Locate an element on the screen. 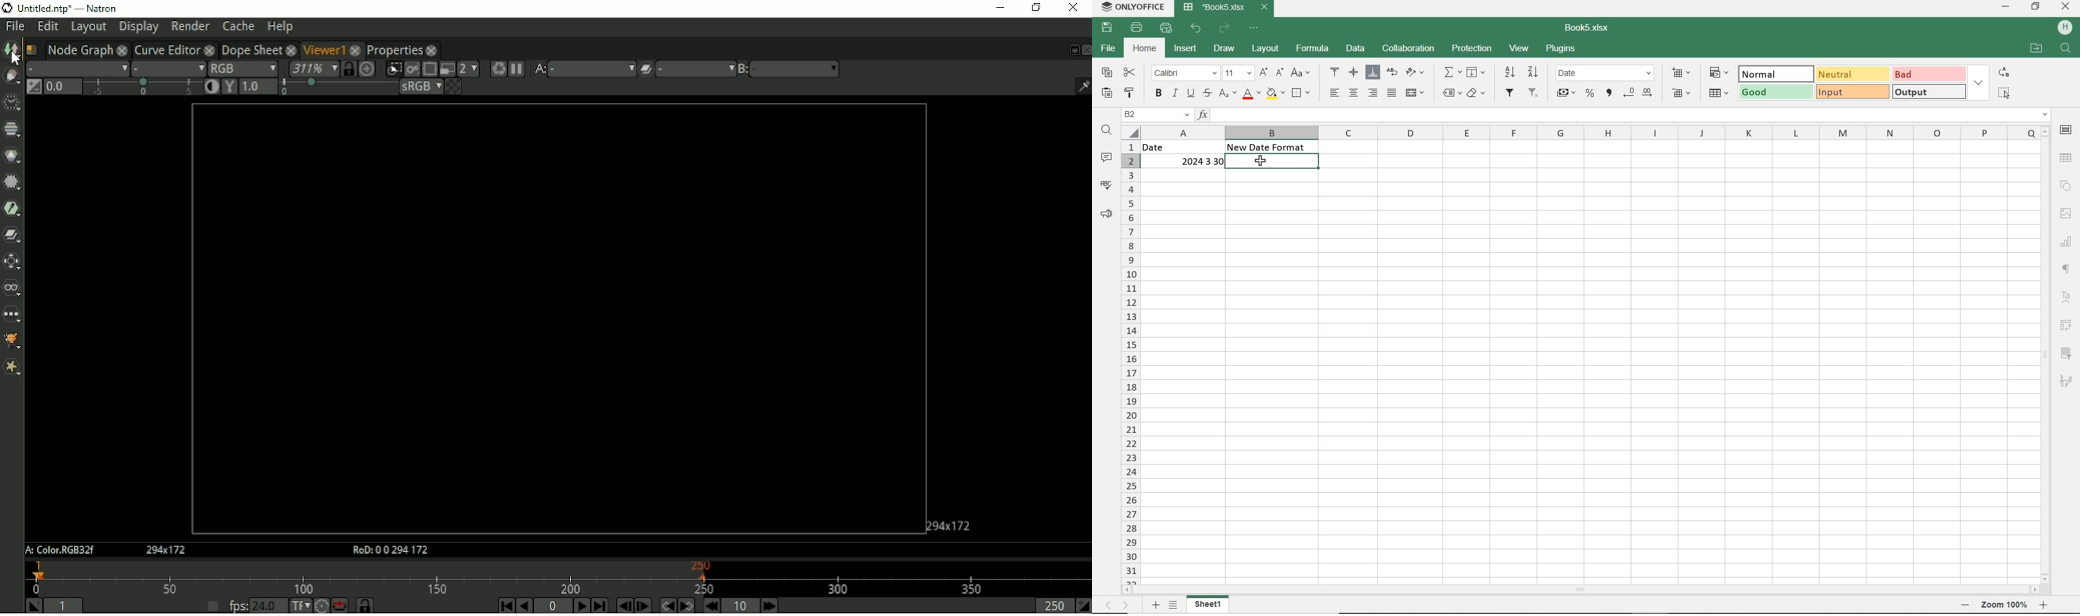 This screenshot has height=616, width=2100. cursor is located at coordinates (1259, 162).